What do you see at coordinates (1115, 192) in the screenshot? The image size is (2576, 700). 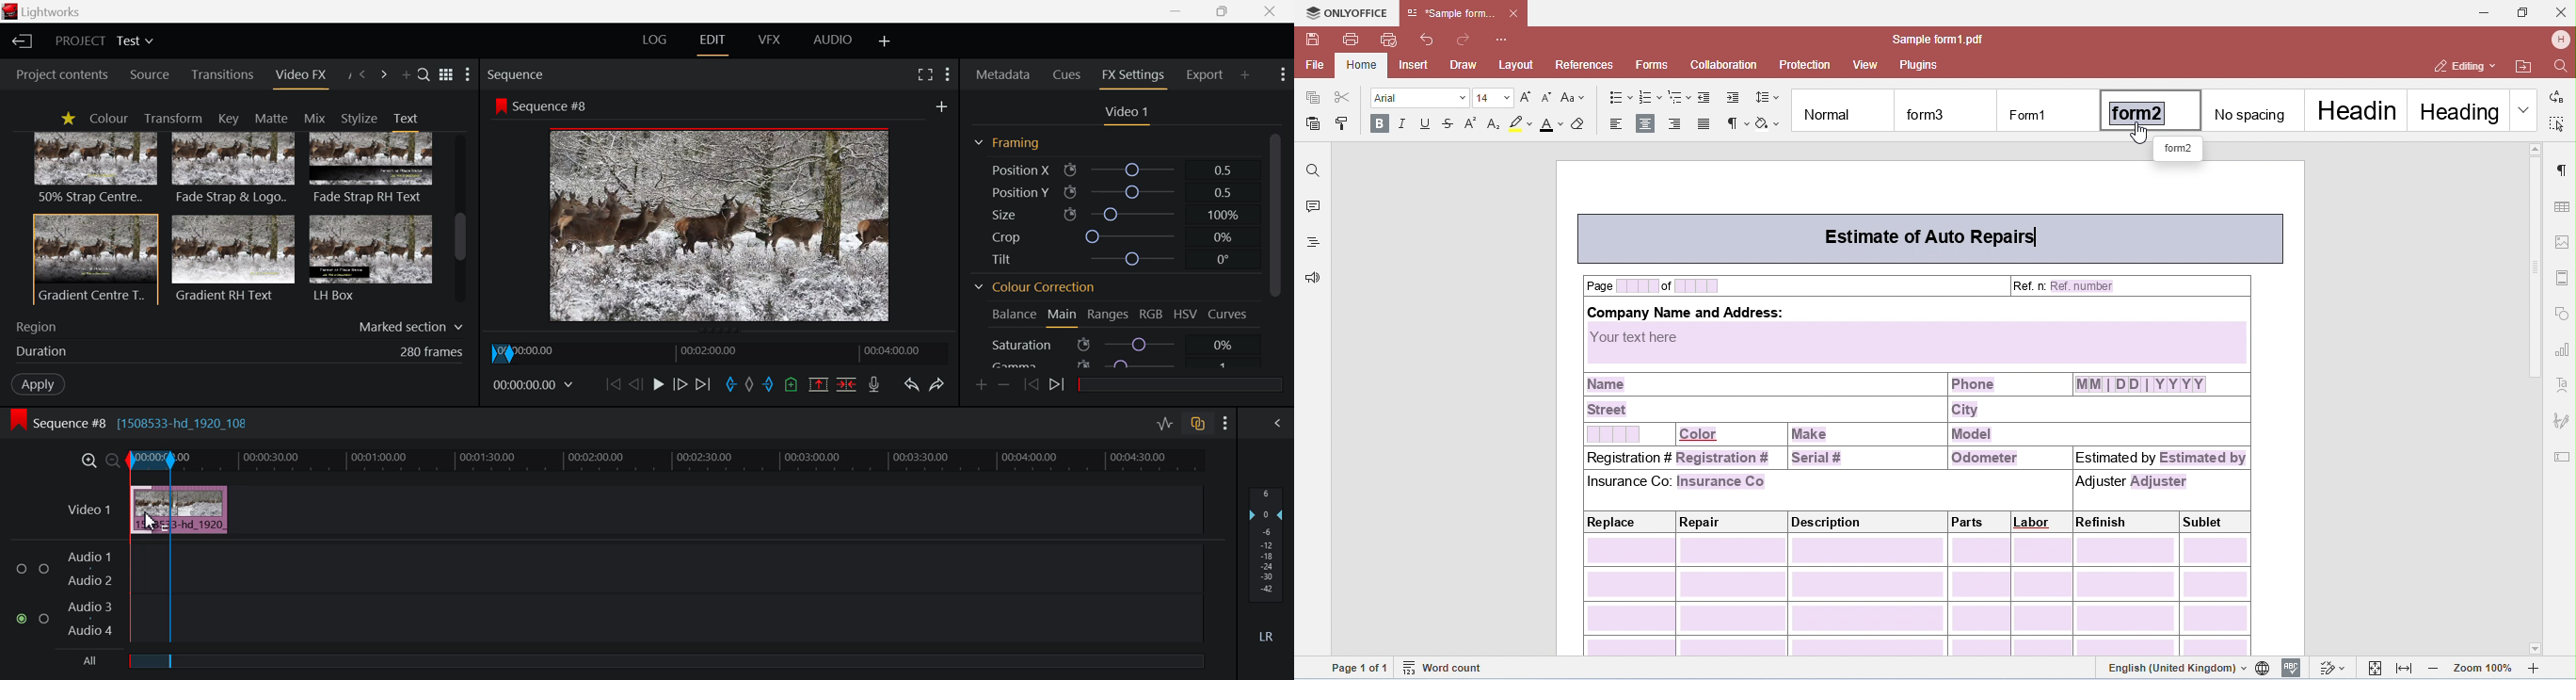 I see `Position Y` at bounding box center [1115, 192].